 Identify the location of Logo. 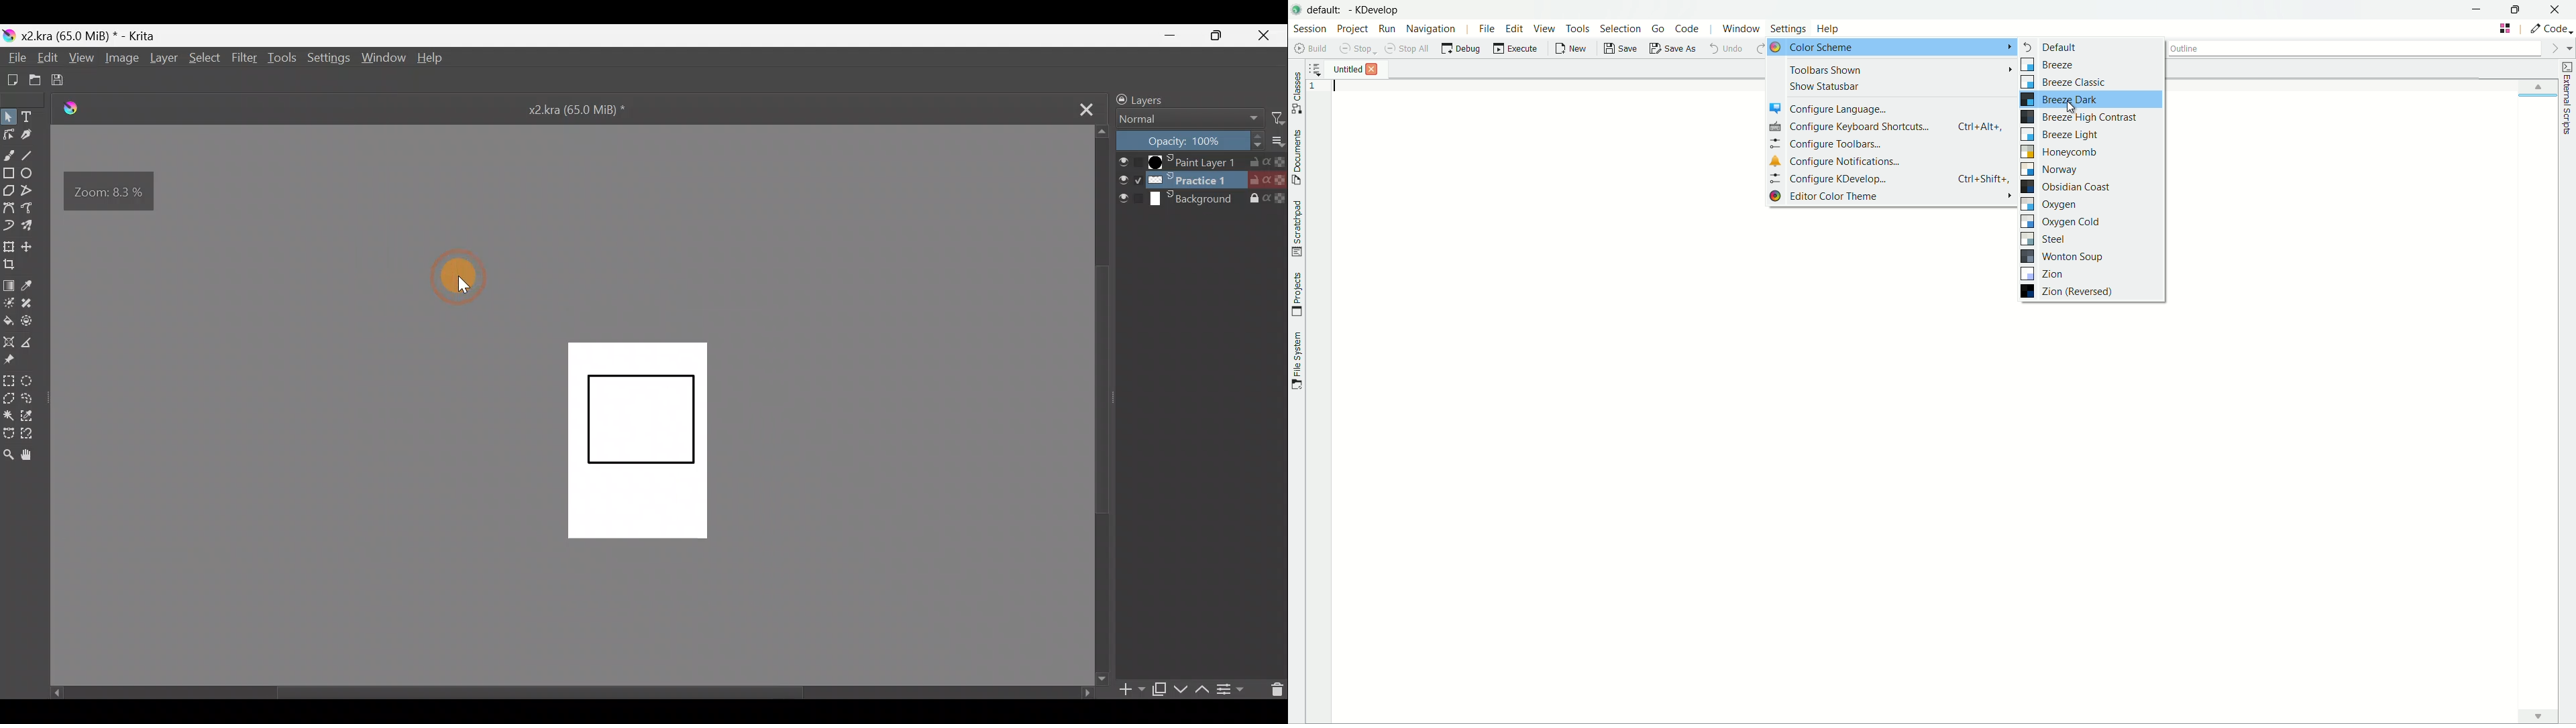
(78, 109).